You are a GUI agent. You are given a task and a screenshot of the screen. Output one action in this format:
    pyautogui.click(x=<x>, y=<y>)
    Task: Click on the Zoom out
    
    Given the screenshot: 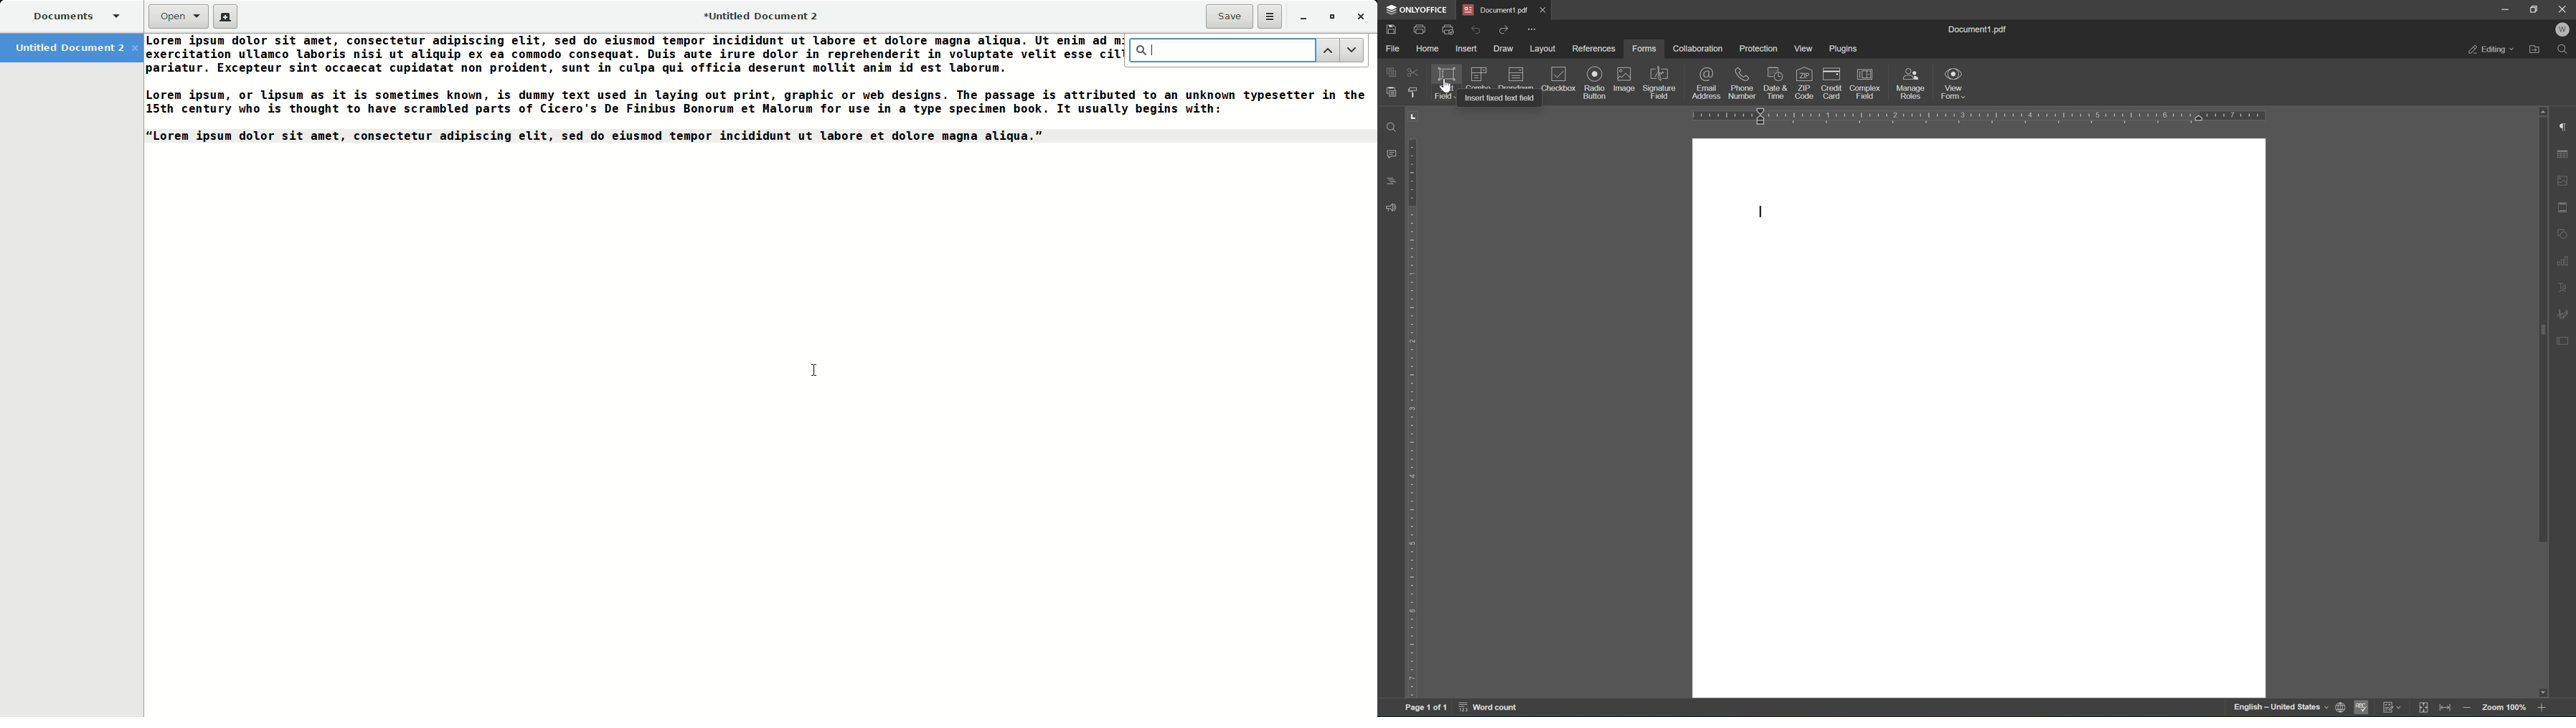 What is the action you would take?
    pyautogui.click(x=2470, y=708)
    